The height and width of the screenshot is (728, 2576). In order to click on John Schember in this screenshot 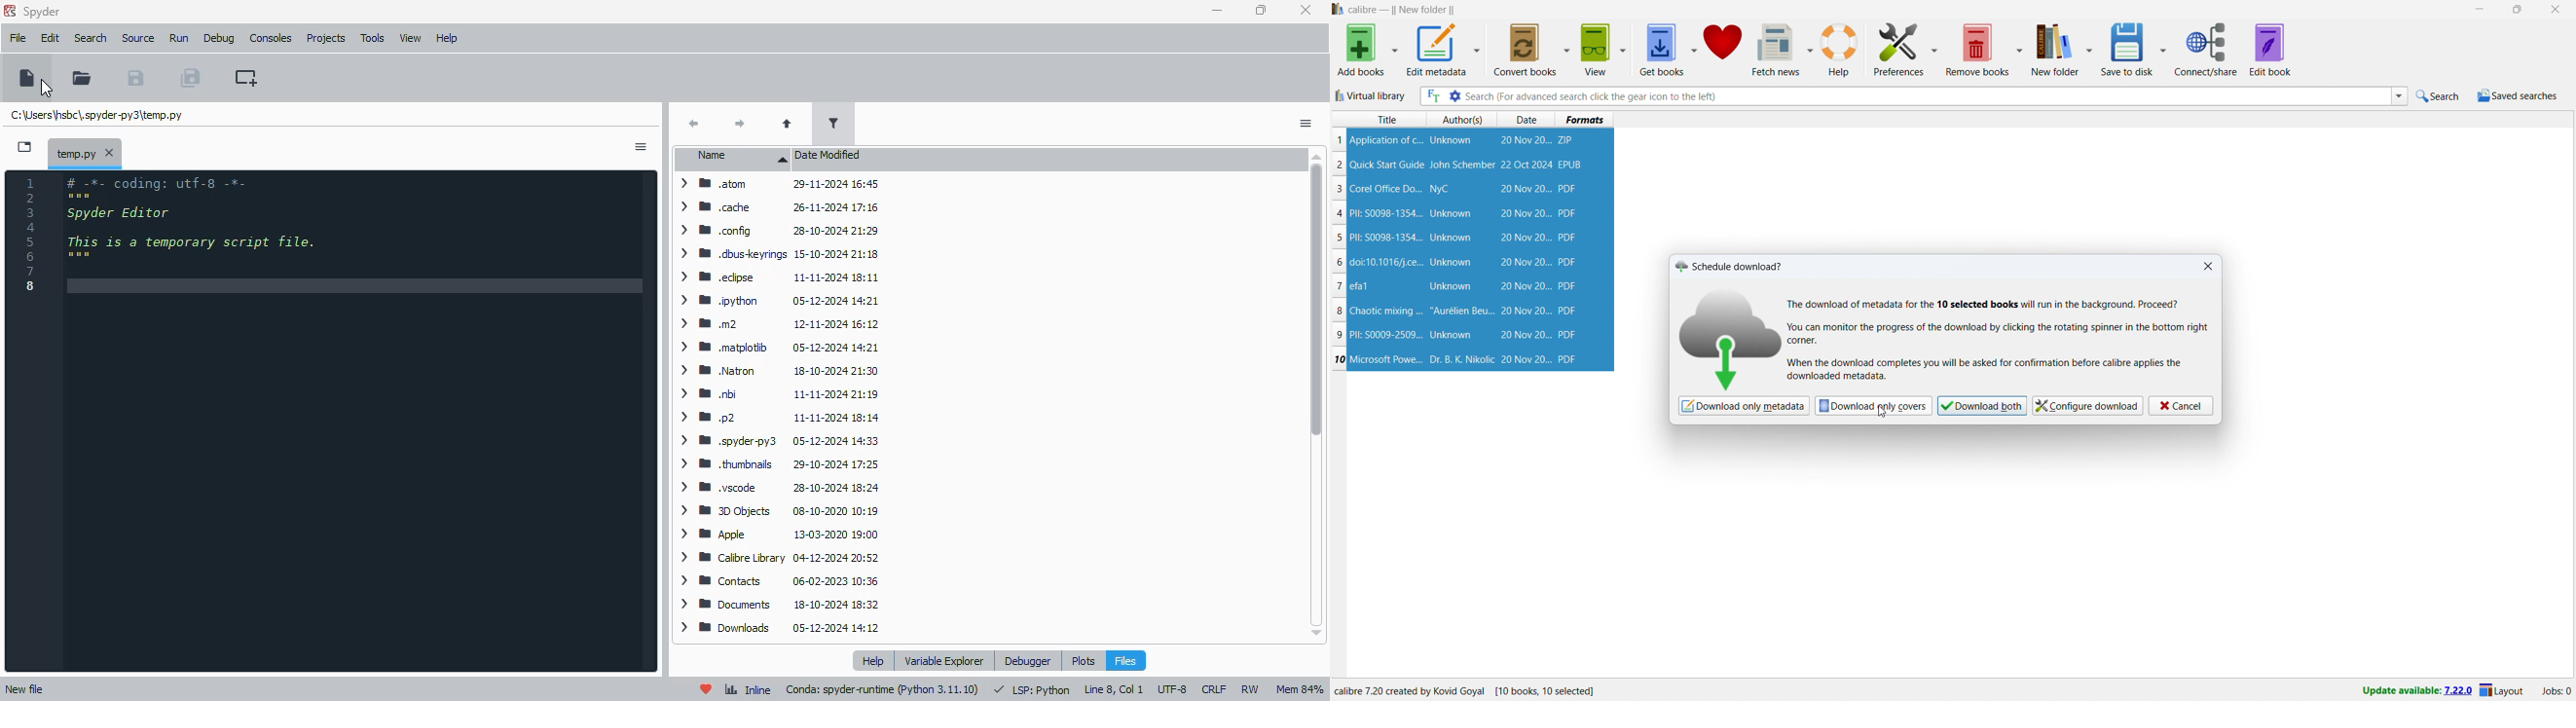, I will do `click(1462, 166)`.